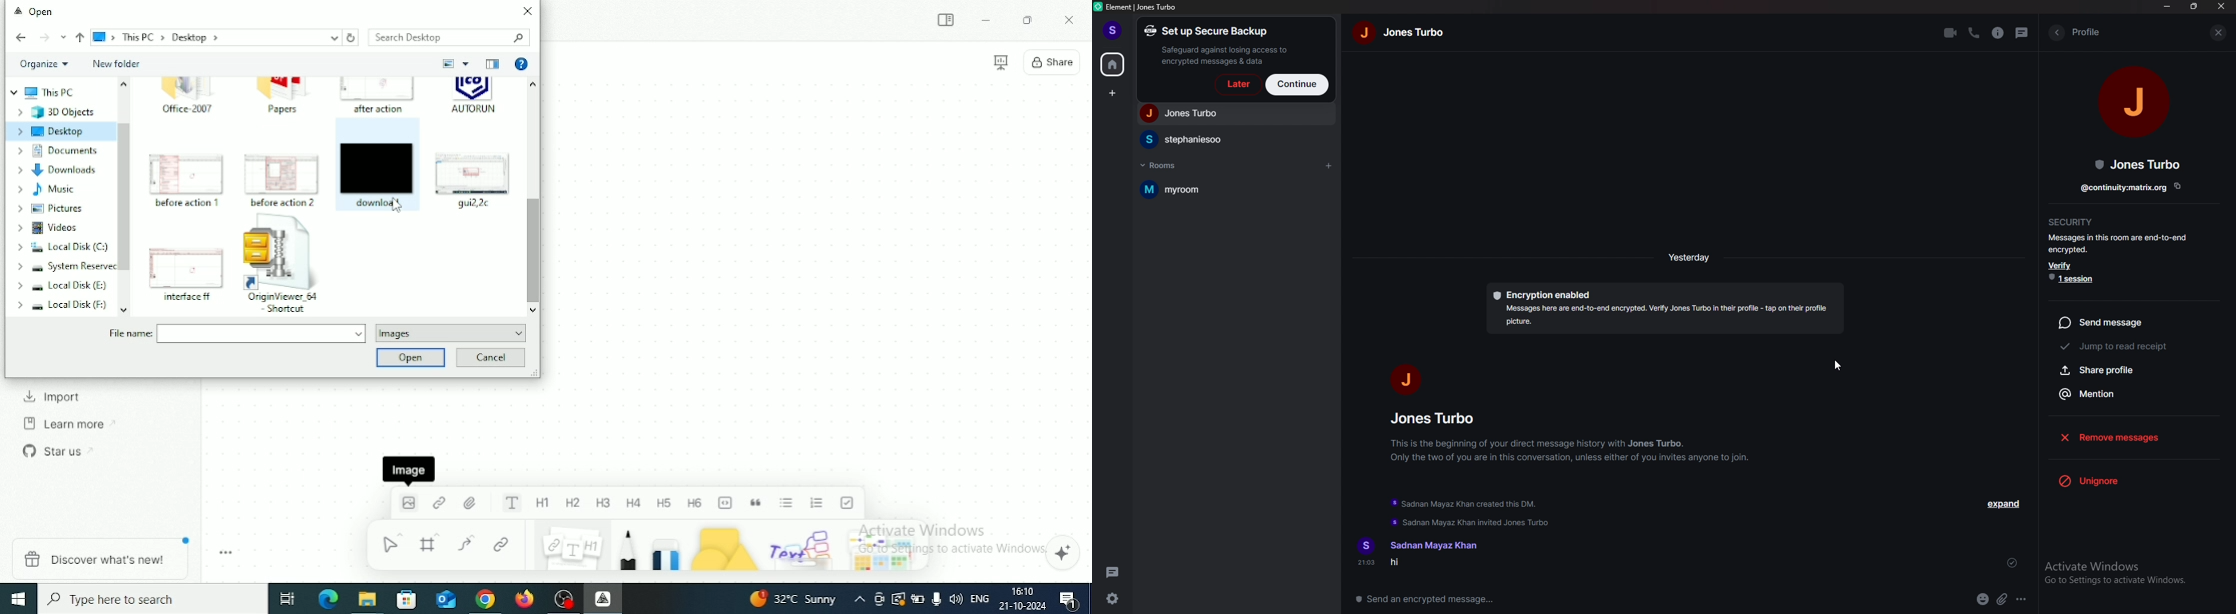 This screenshot has height=616, width=2240. I want to click on Bulleted list, so click(787, 503).